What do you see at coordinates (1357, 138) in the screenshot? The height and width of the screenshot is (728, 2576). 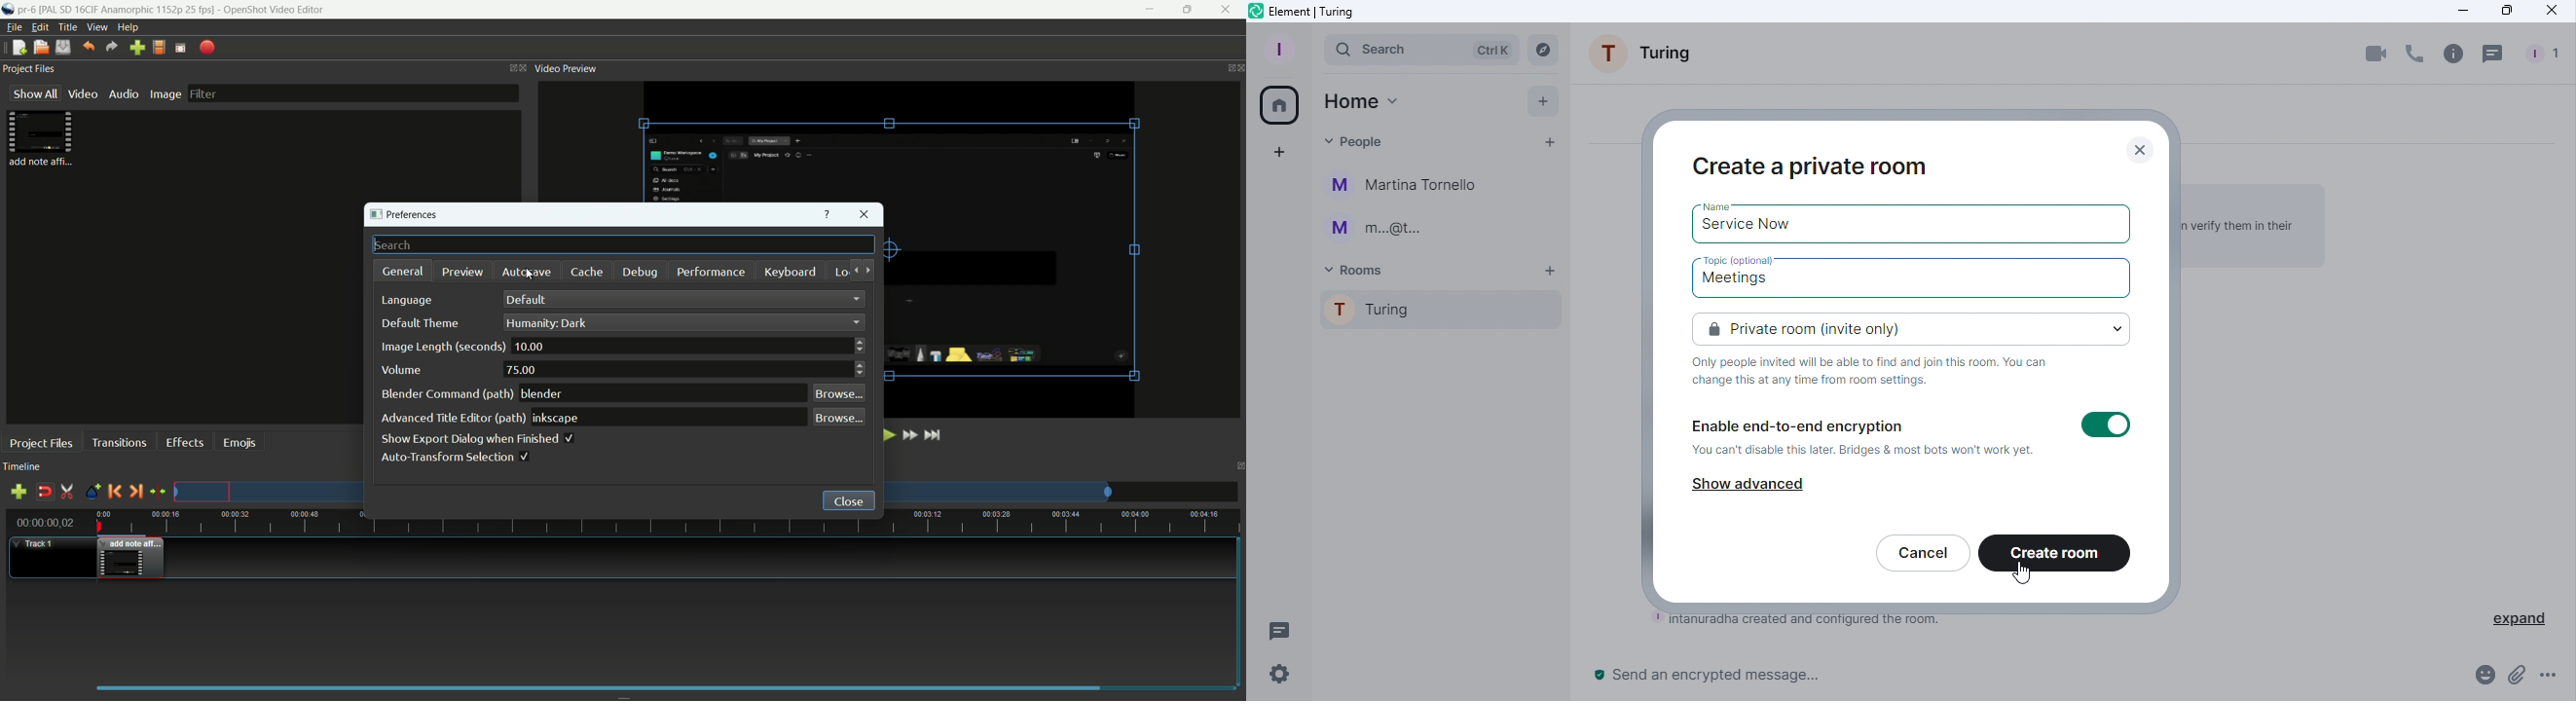 I see `People` at bounding box center [1357, 138].